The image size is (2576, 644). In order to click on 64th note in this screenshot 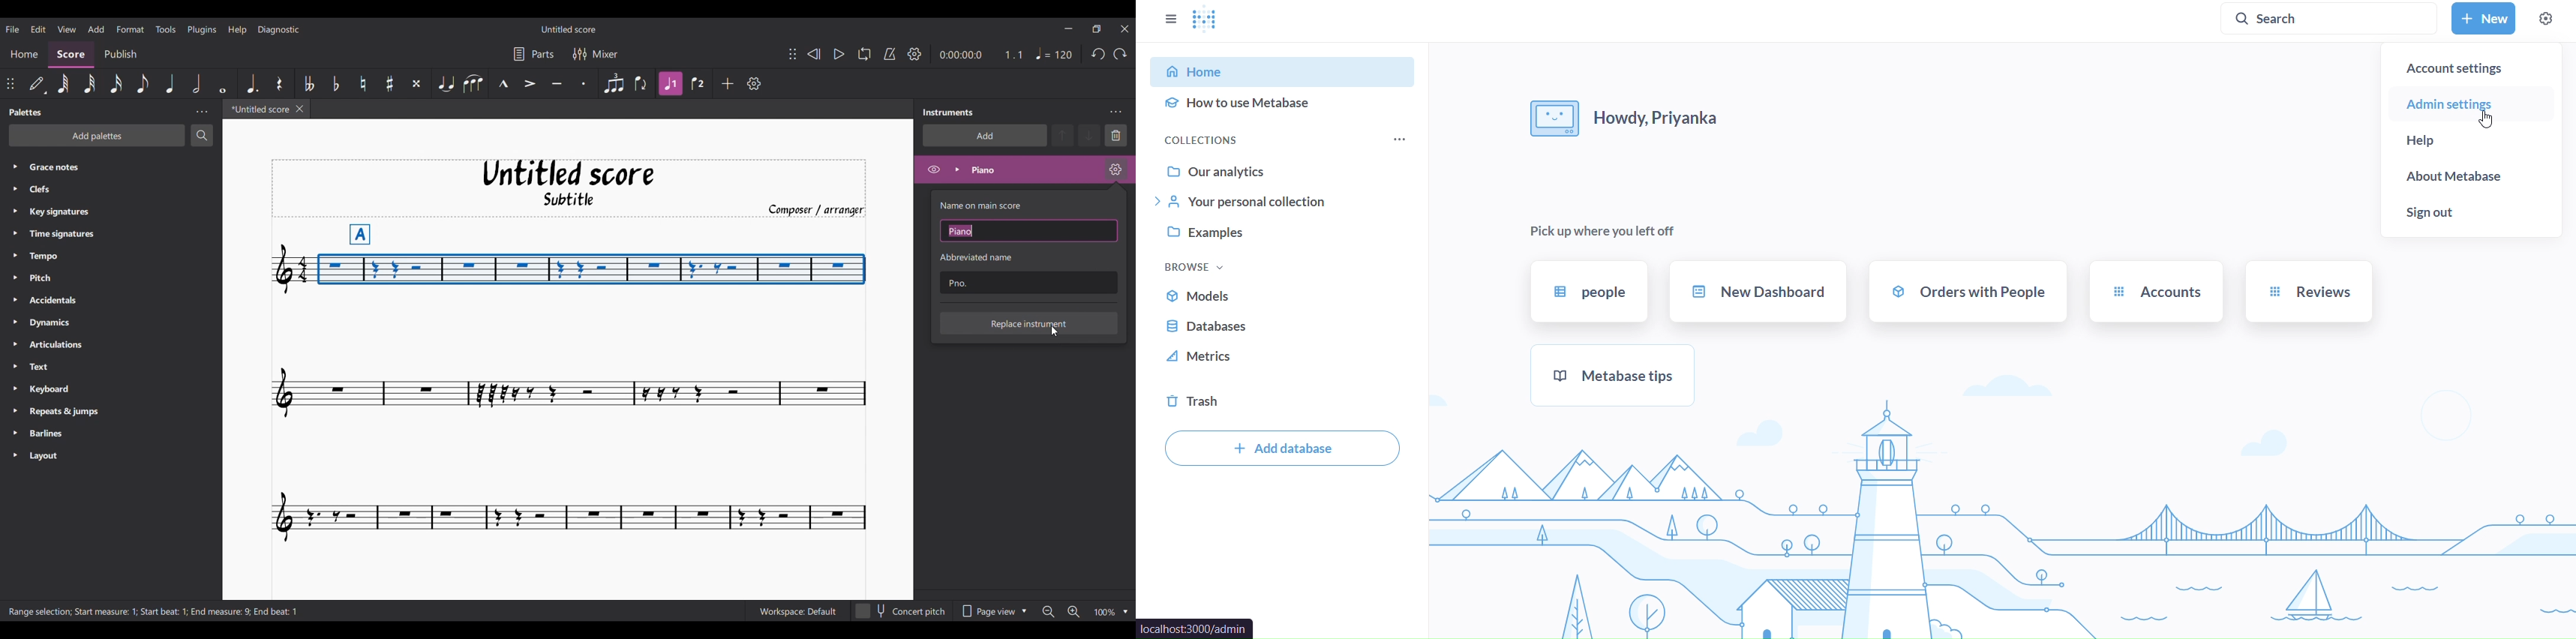, I will do `click(63, 83)`.